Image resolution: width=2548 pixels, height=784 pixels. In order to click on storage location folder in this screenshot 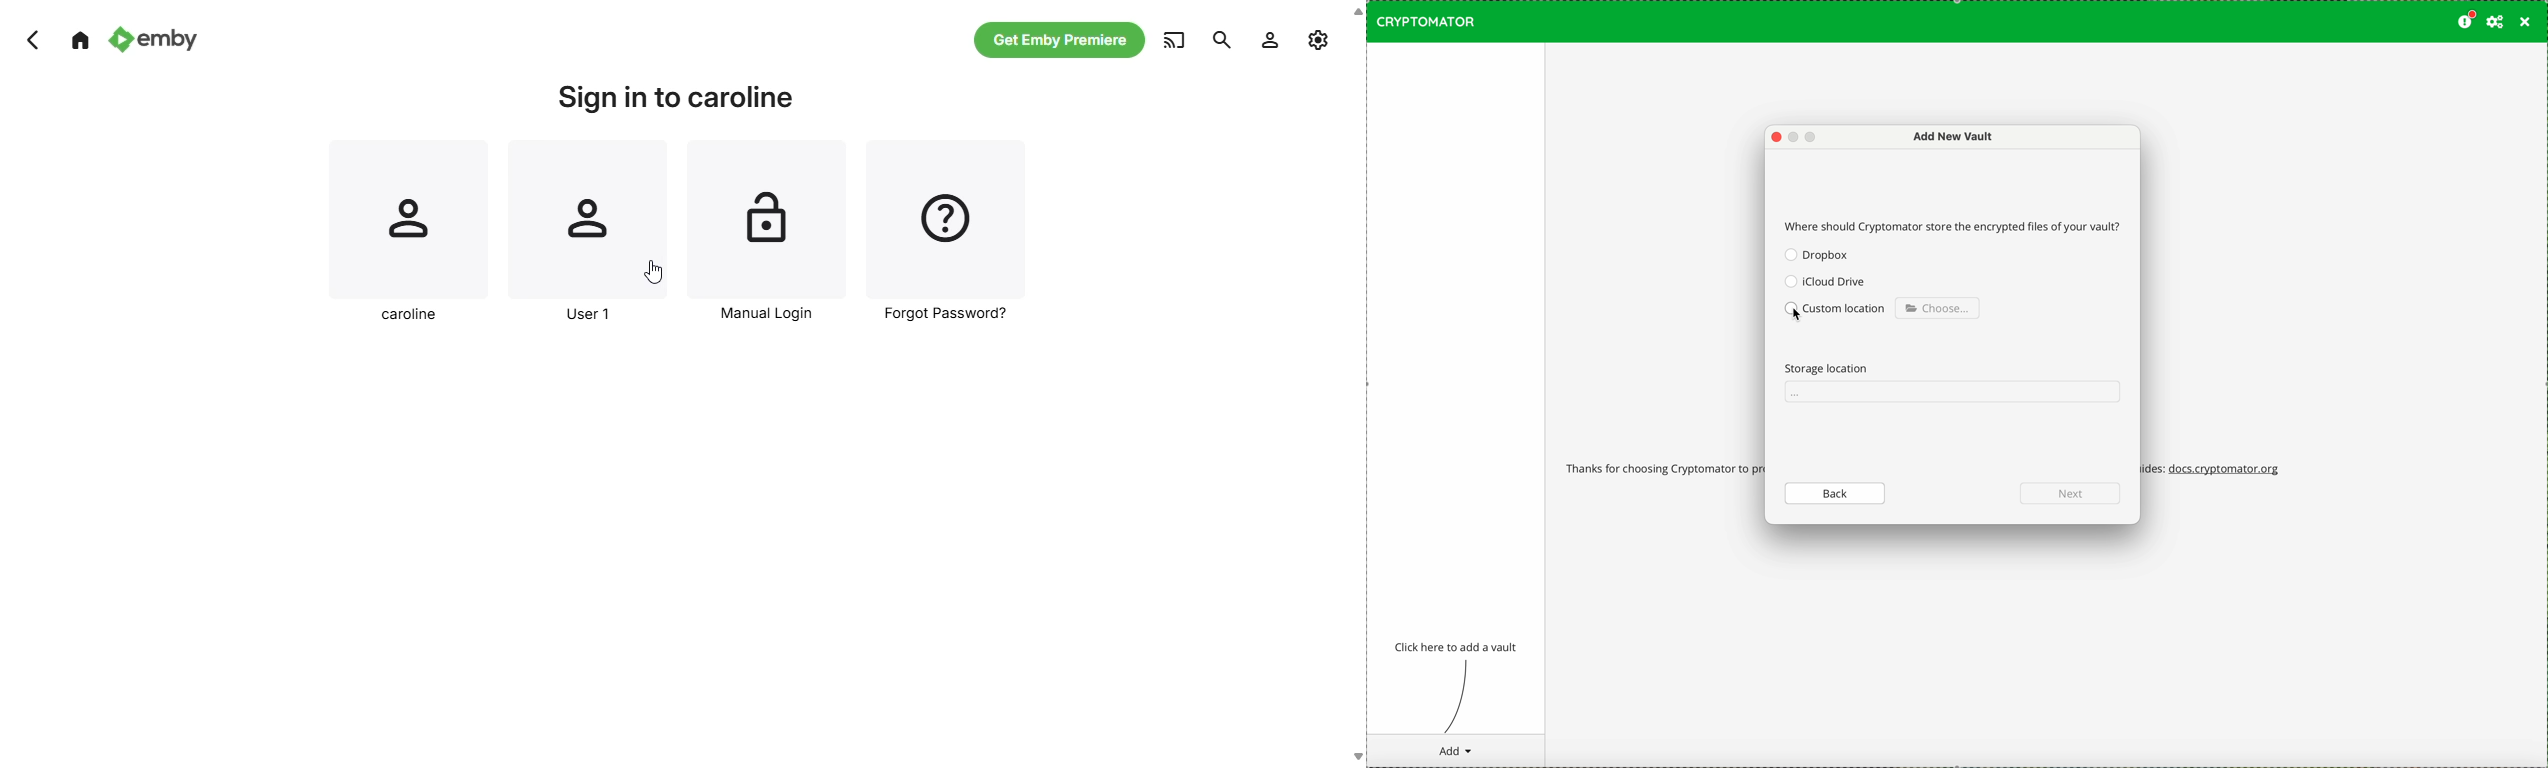, I will do `click(1952, 392)`.